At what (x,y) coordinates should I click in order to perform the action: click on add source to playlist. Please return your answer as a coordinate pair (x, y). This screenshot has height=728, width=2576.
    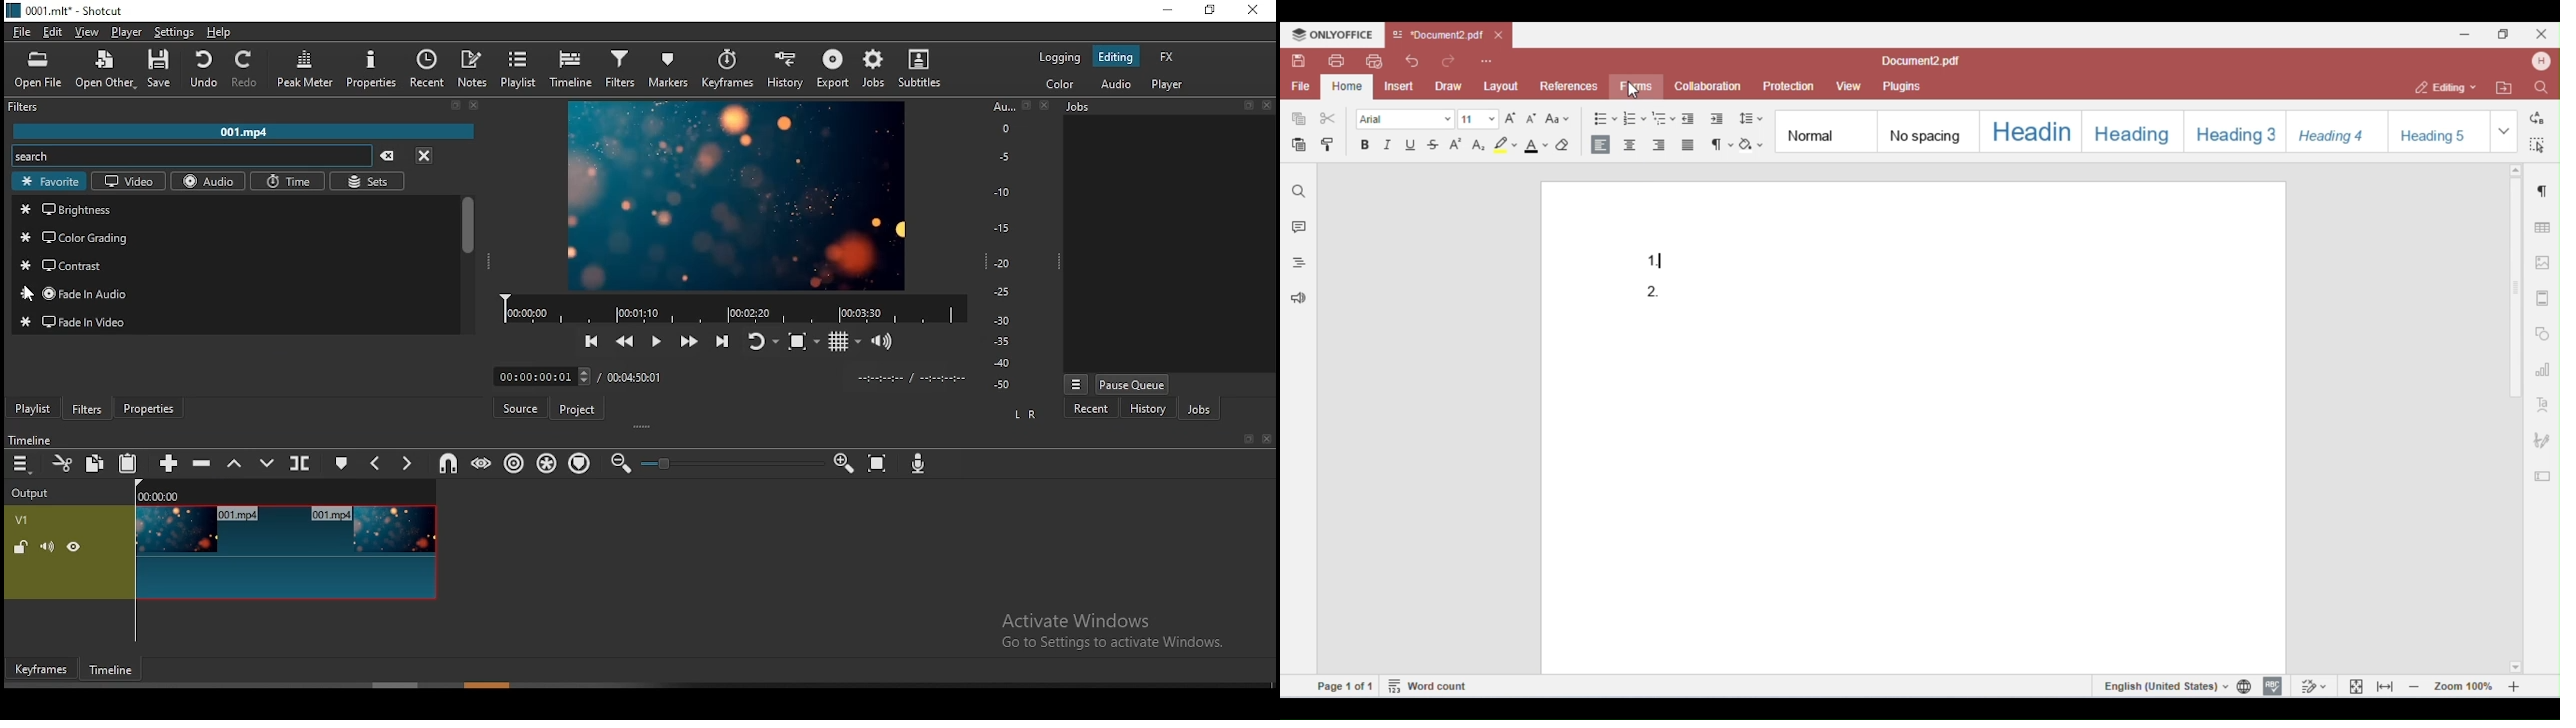
    Looking at the image, I should click on (61, 380).